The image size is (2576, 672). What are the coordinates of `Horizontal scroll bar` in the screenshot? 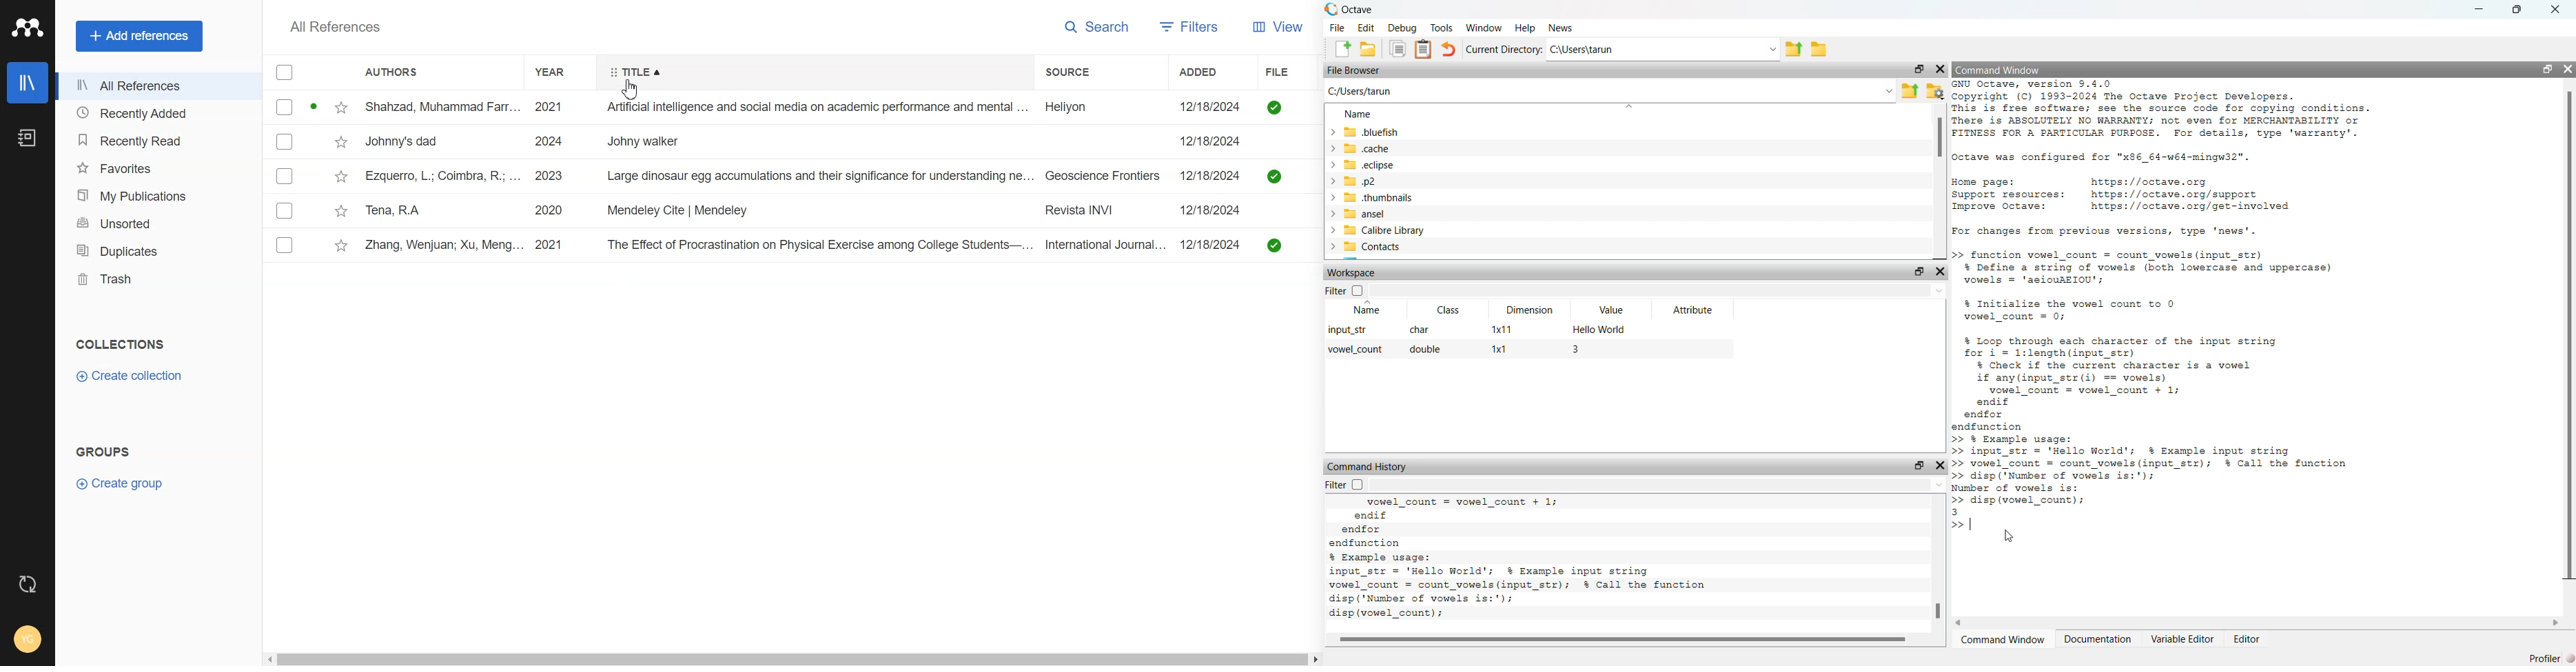 It's located at (790, 658).